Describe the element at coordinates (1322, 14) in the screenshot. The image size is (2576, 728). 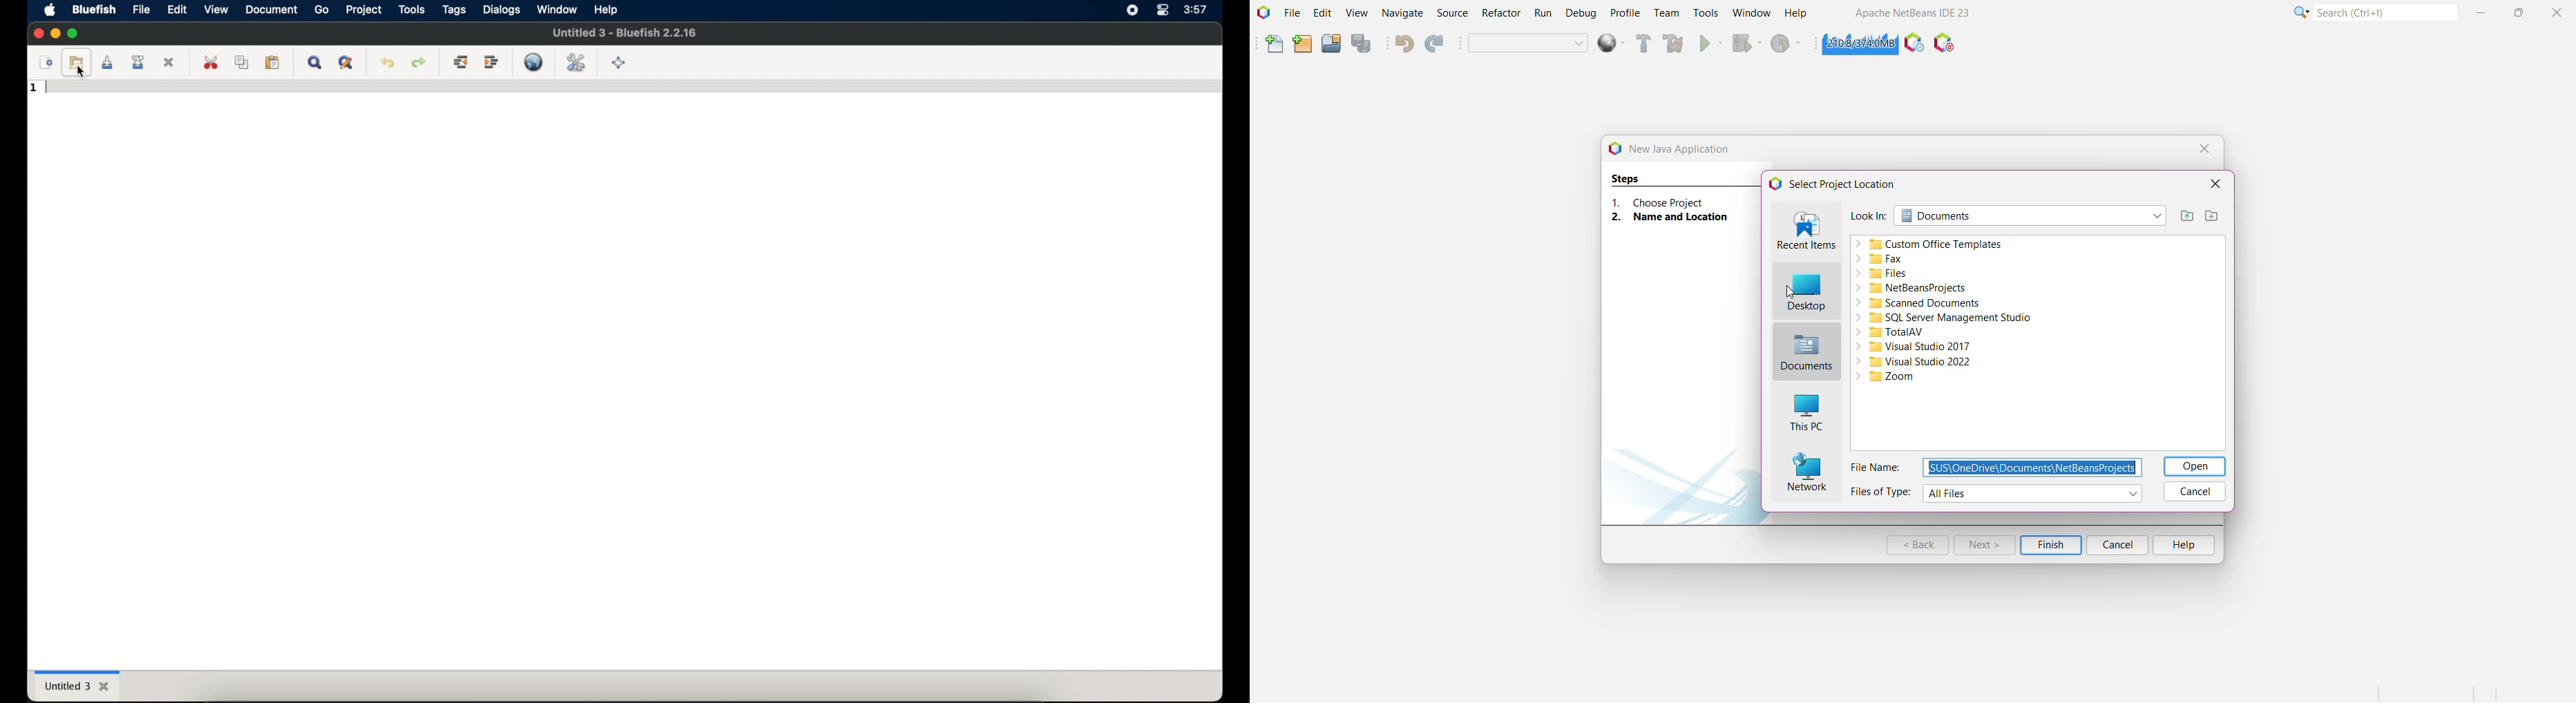
I see `Edit` at that location.